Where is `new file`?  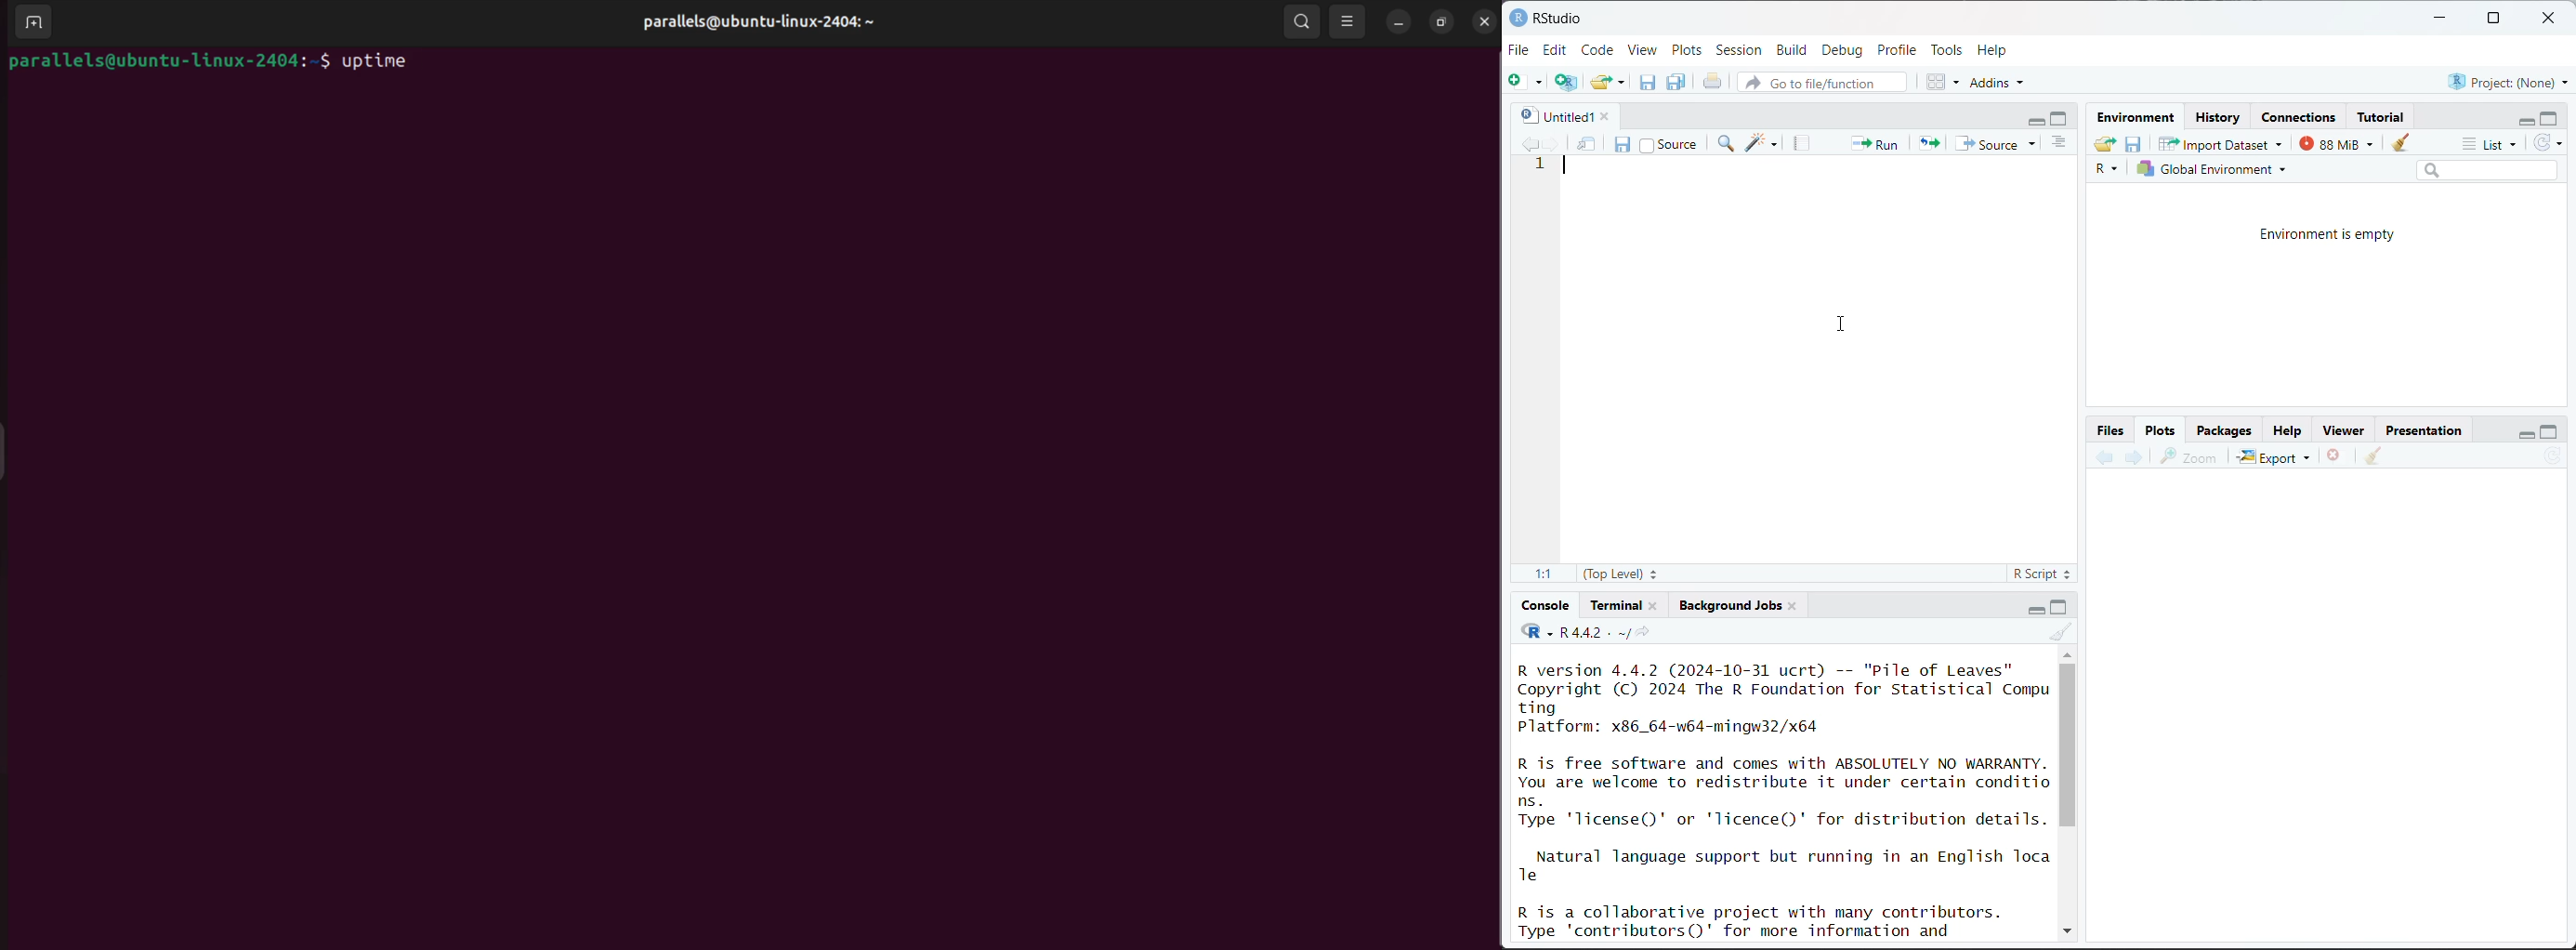
new file is located at coordinates (1525, 82).